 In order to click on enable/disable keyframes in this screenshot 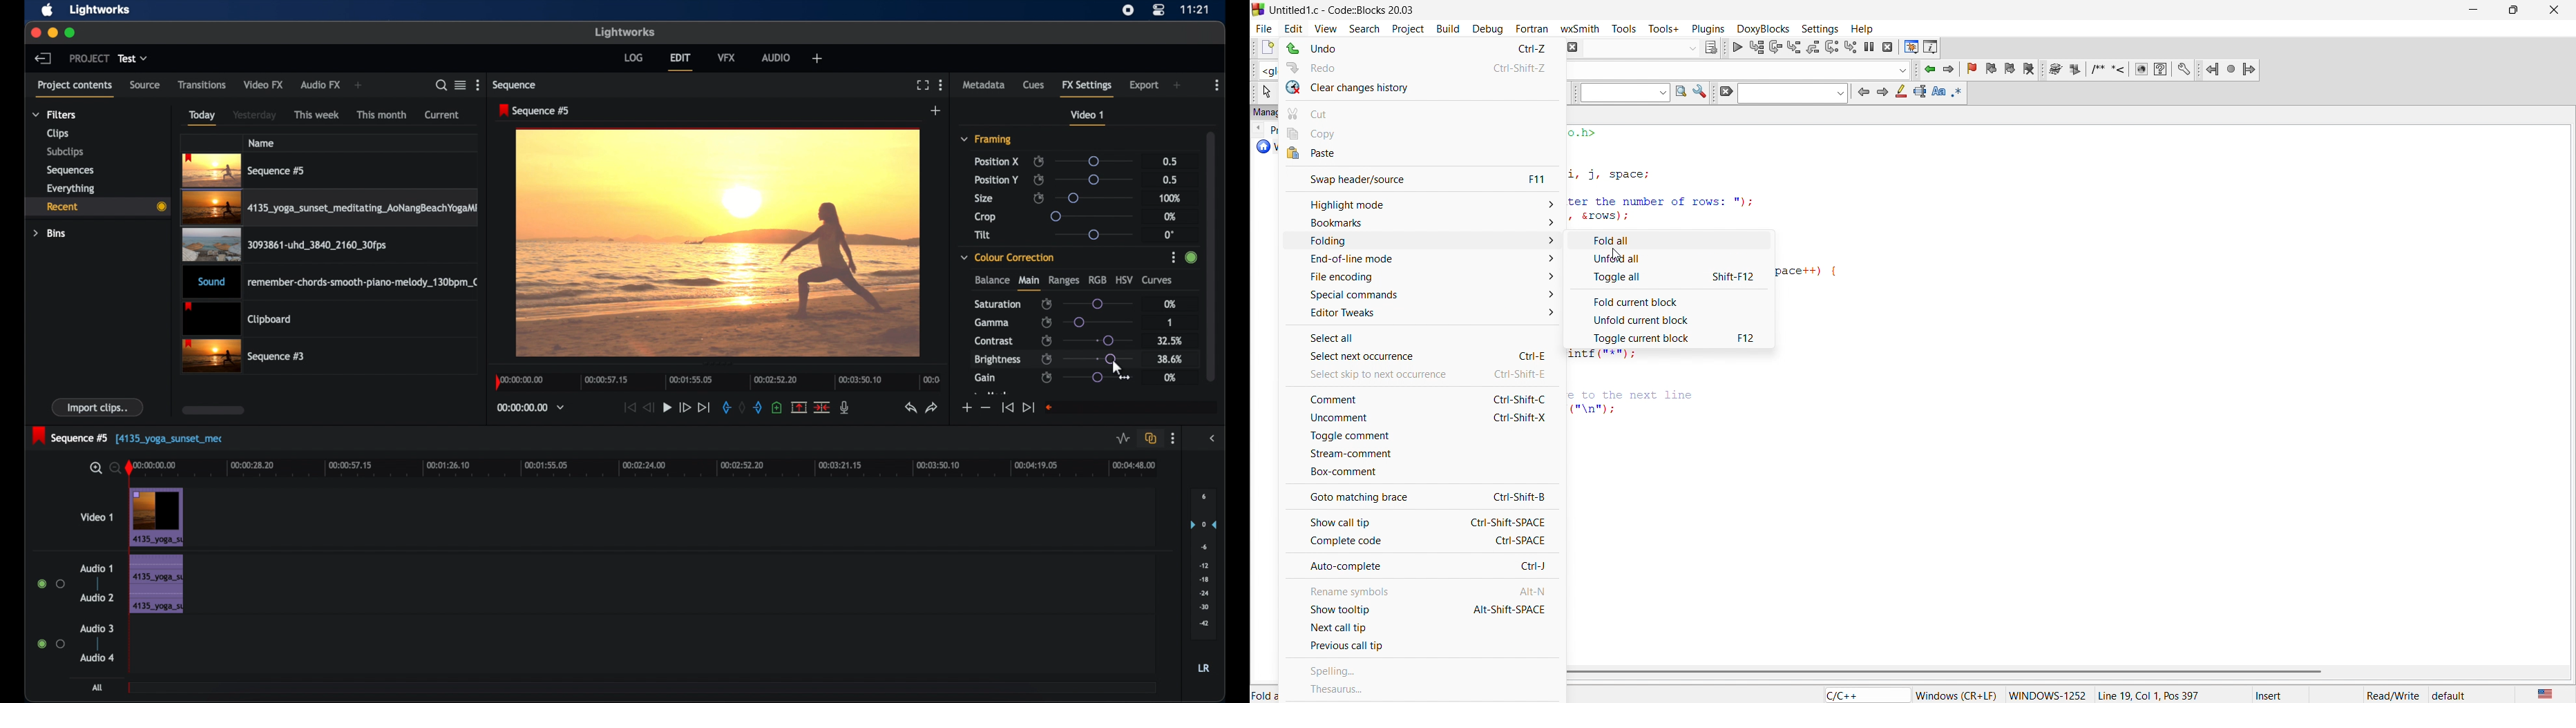, I will do `click(1039, 197)`.